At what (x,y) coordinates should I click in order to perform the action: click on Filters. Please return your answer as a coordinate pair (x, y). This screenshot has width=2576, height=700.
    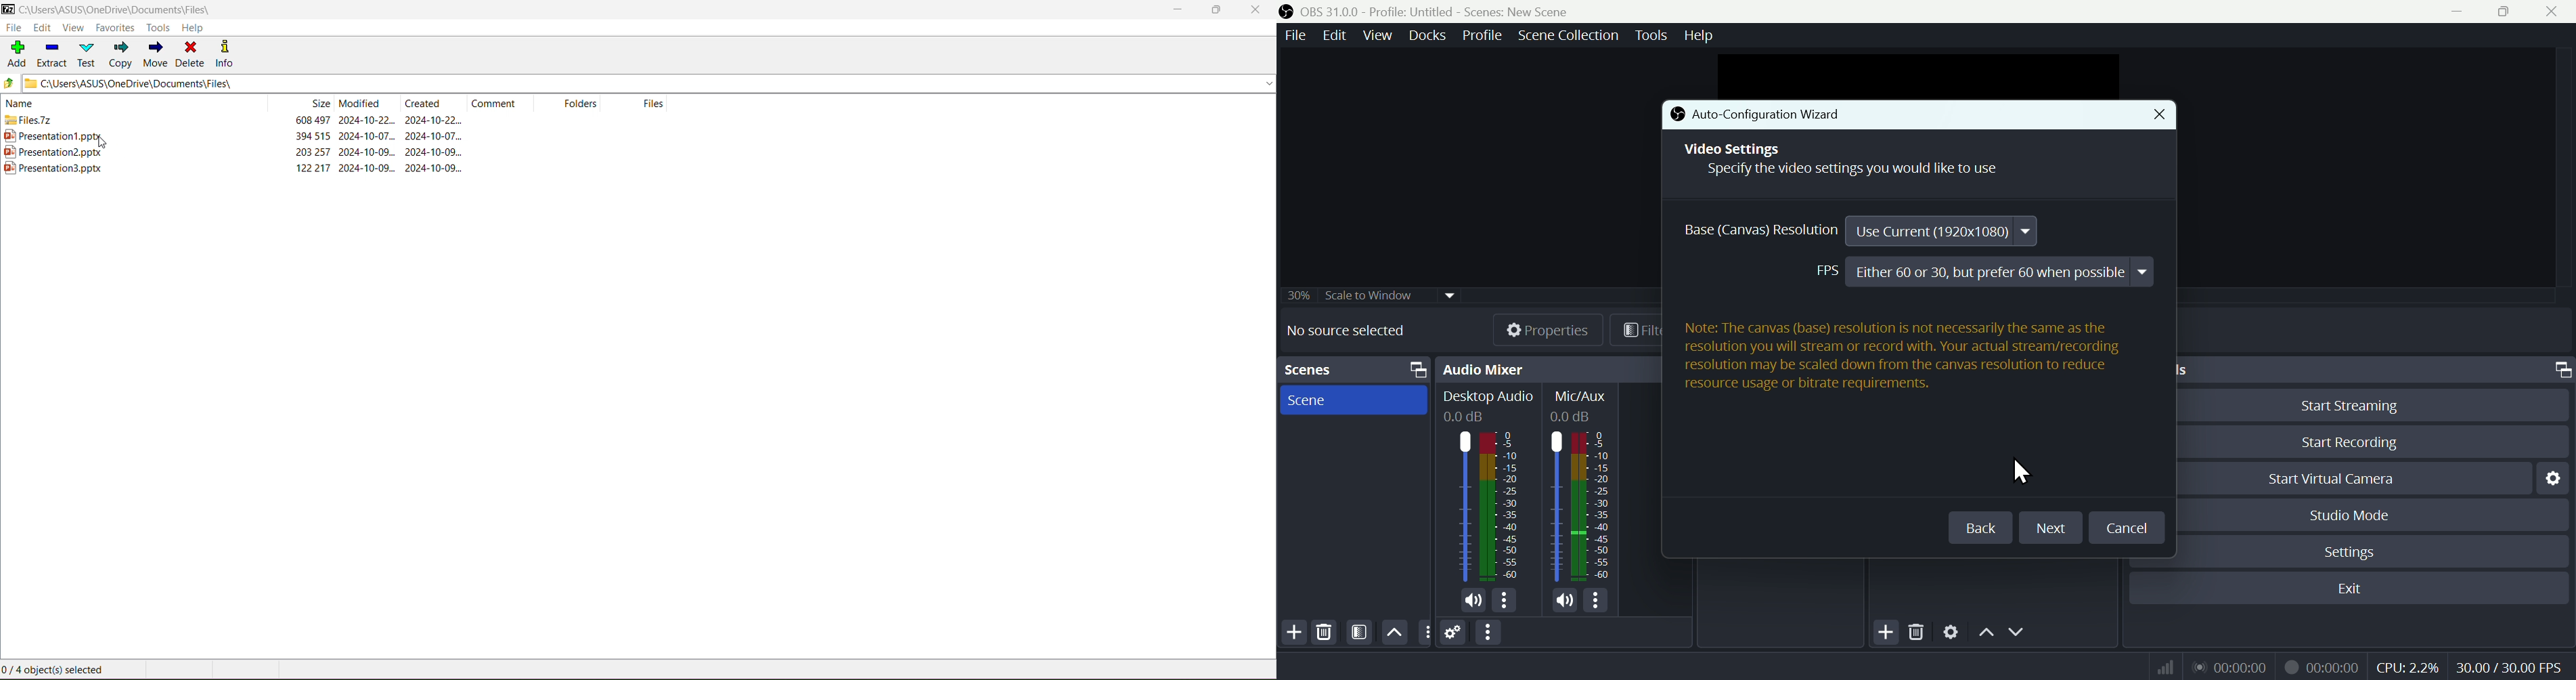
    Looking at the image, I should click on (1637, 329).